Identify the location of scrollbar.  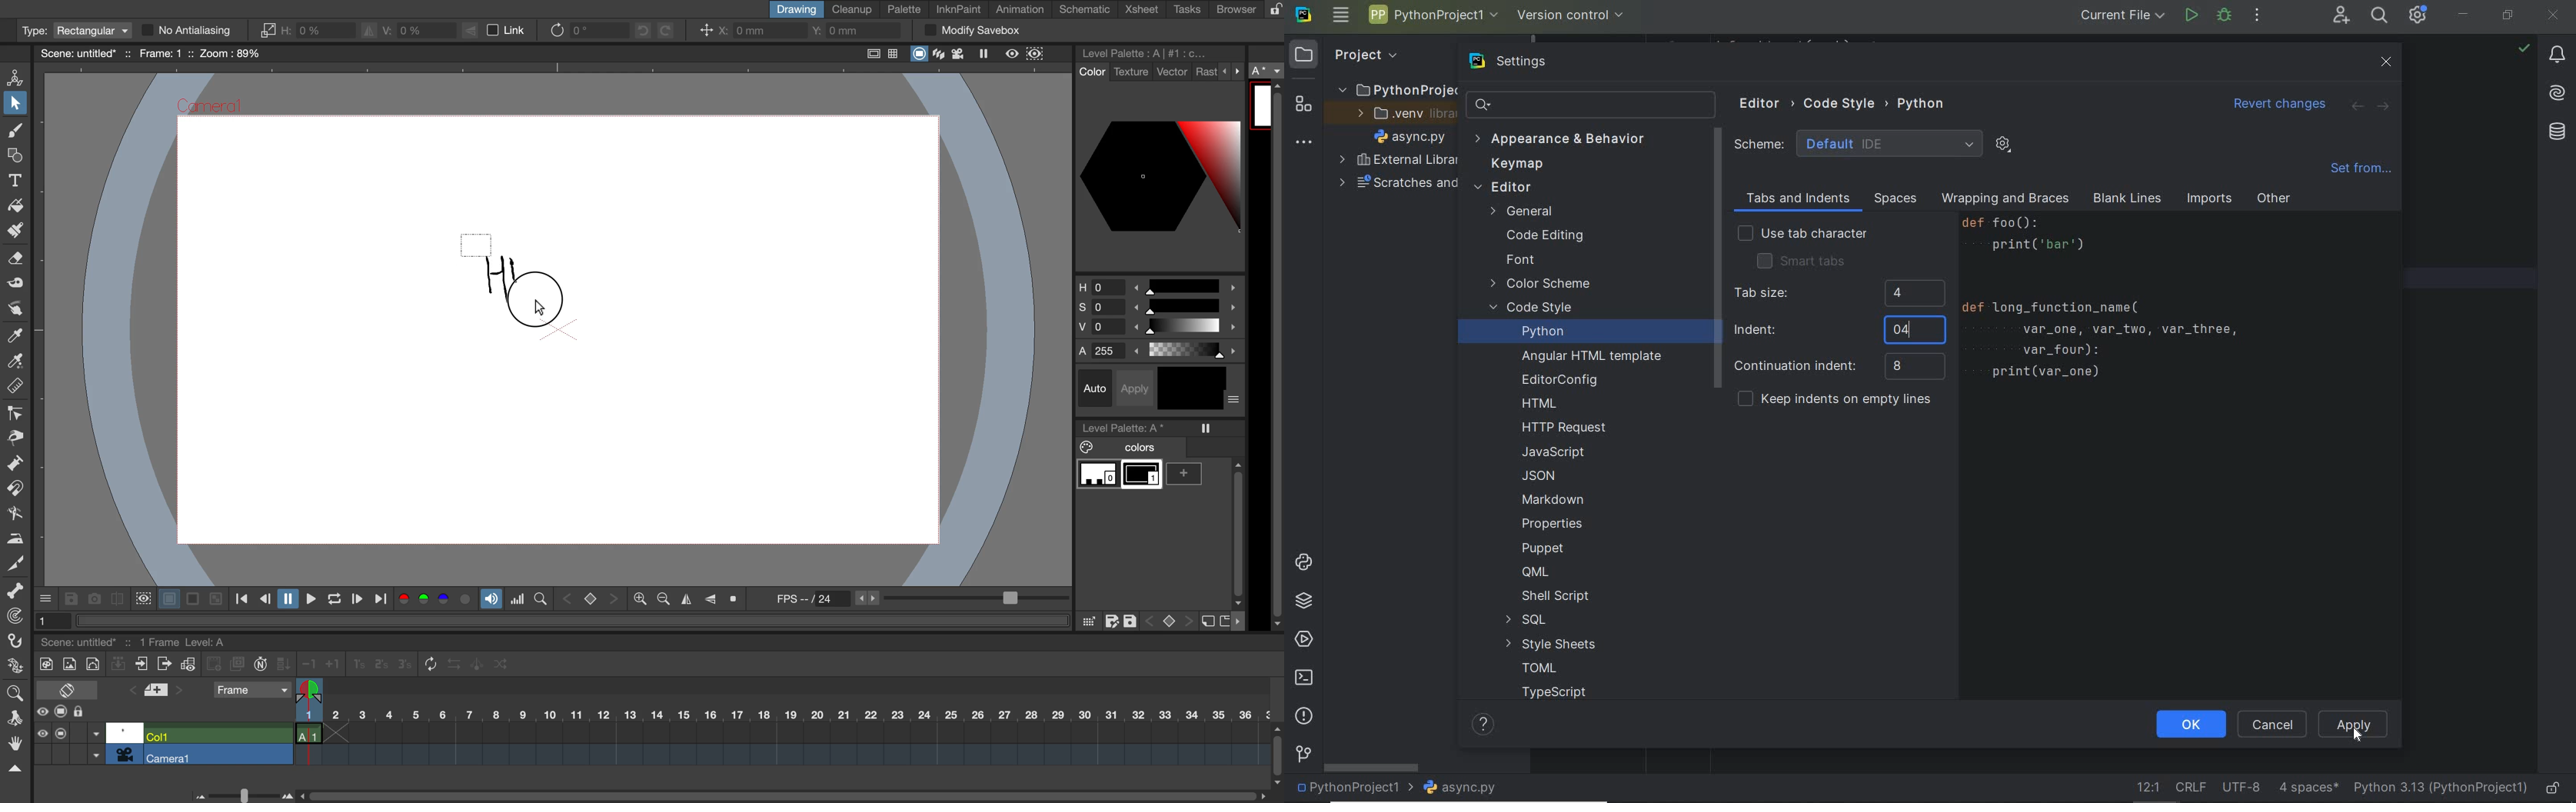
(1716, 260).